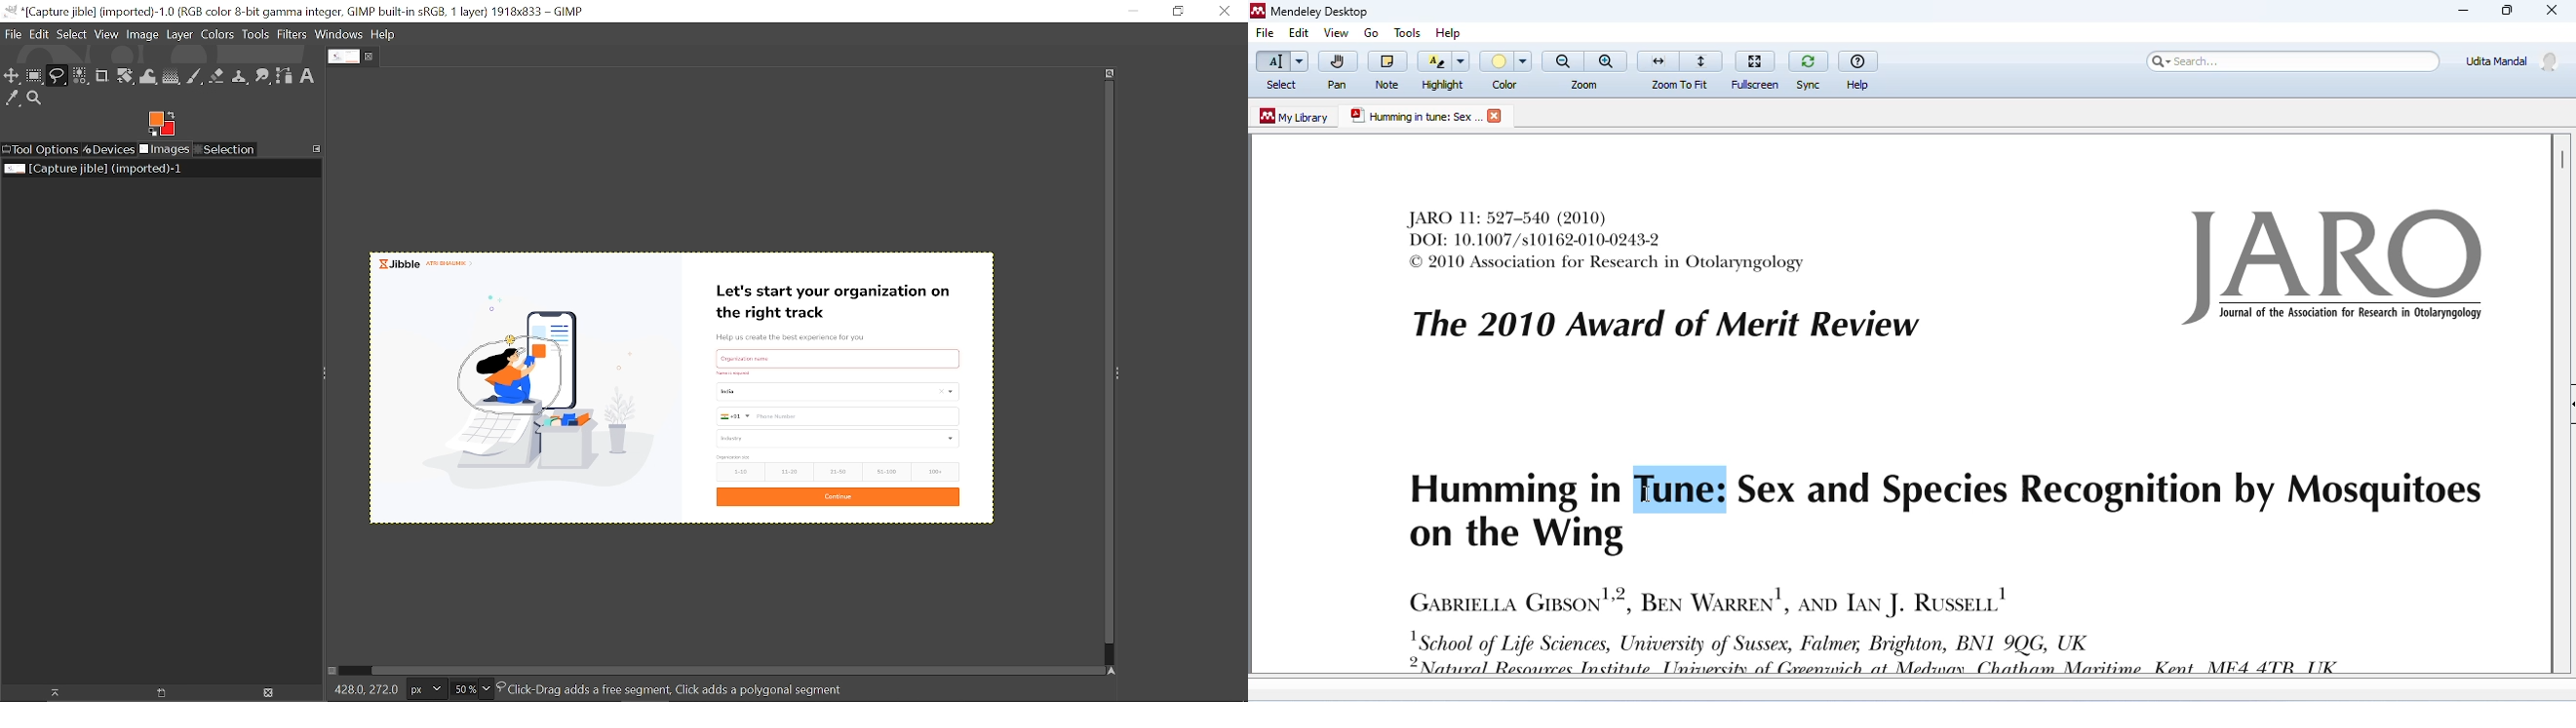 The width and height of the screenshot is (2576, 728). I want to click on GABRIELLA Gisson'2, BEN WARREN, AND IAN J. RUSSELL., so click(1707, 599).